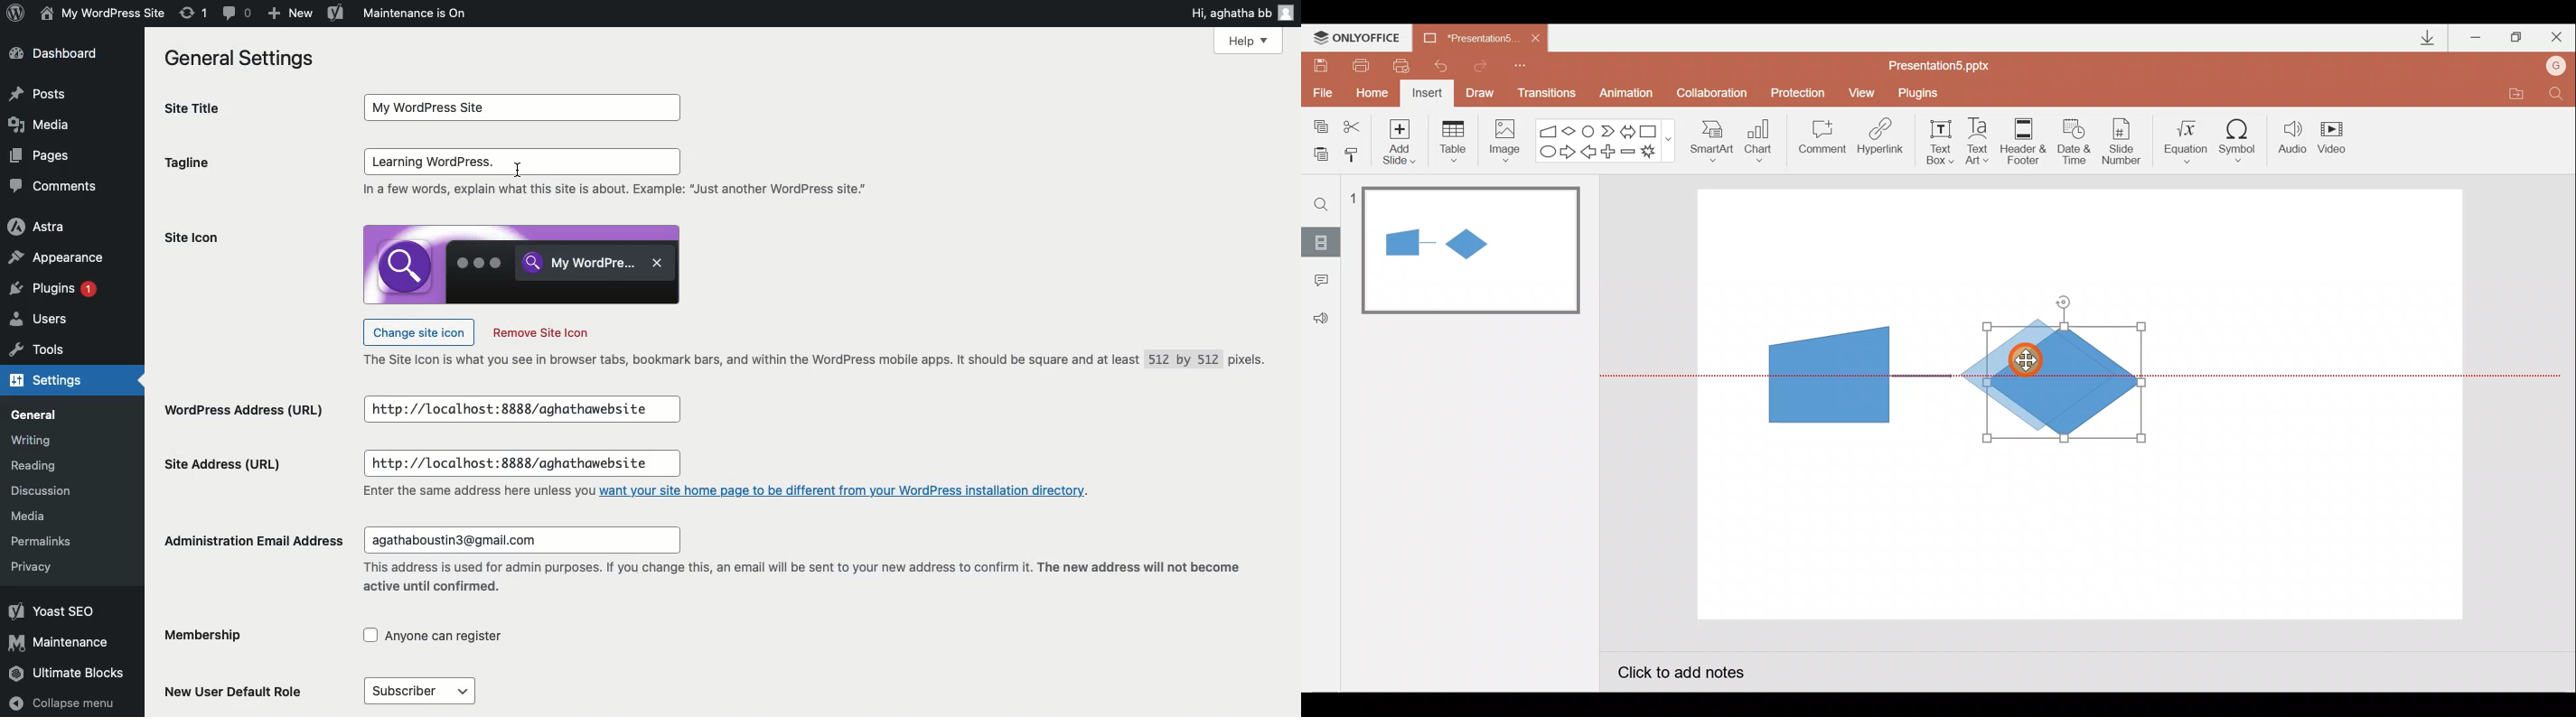  Describe the element at coordinates (2294, 140) in the screenshot. I see `Audio` at that location.